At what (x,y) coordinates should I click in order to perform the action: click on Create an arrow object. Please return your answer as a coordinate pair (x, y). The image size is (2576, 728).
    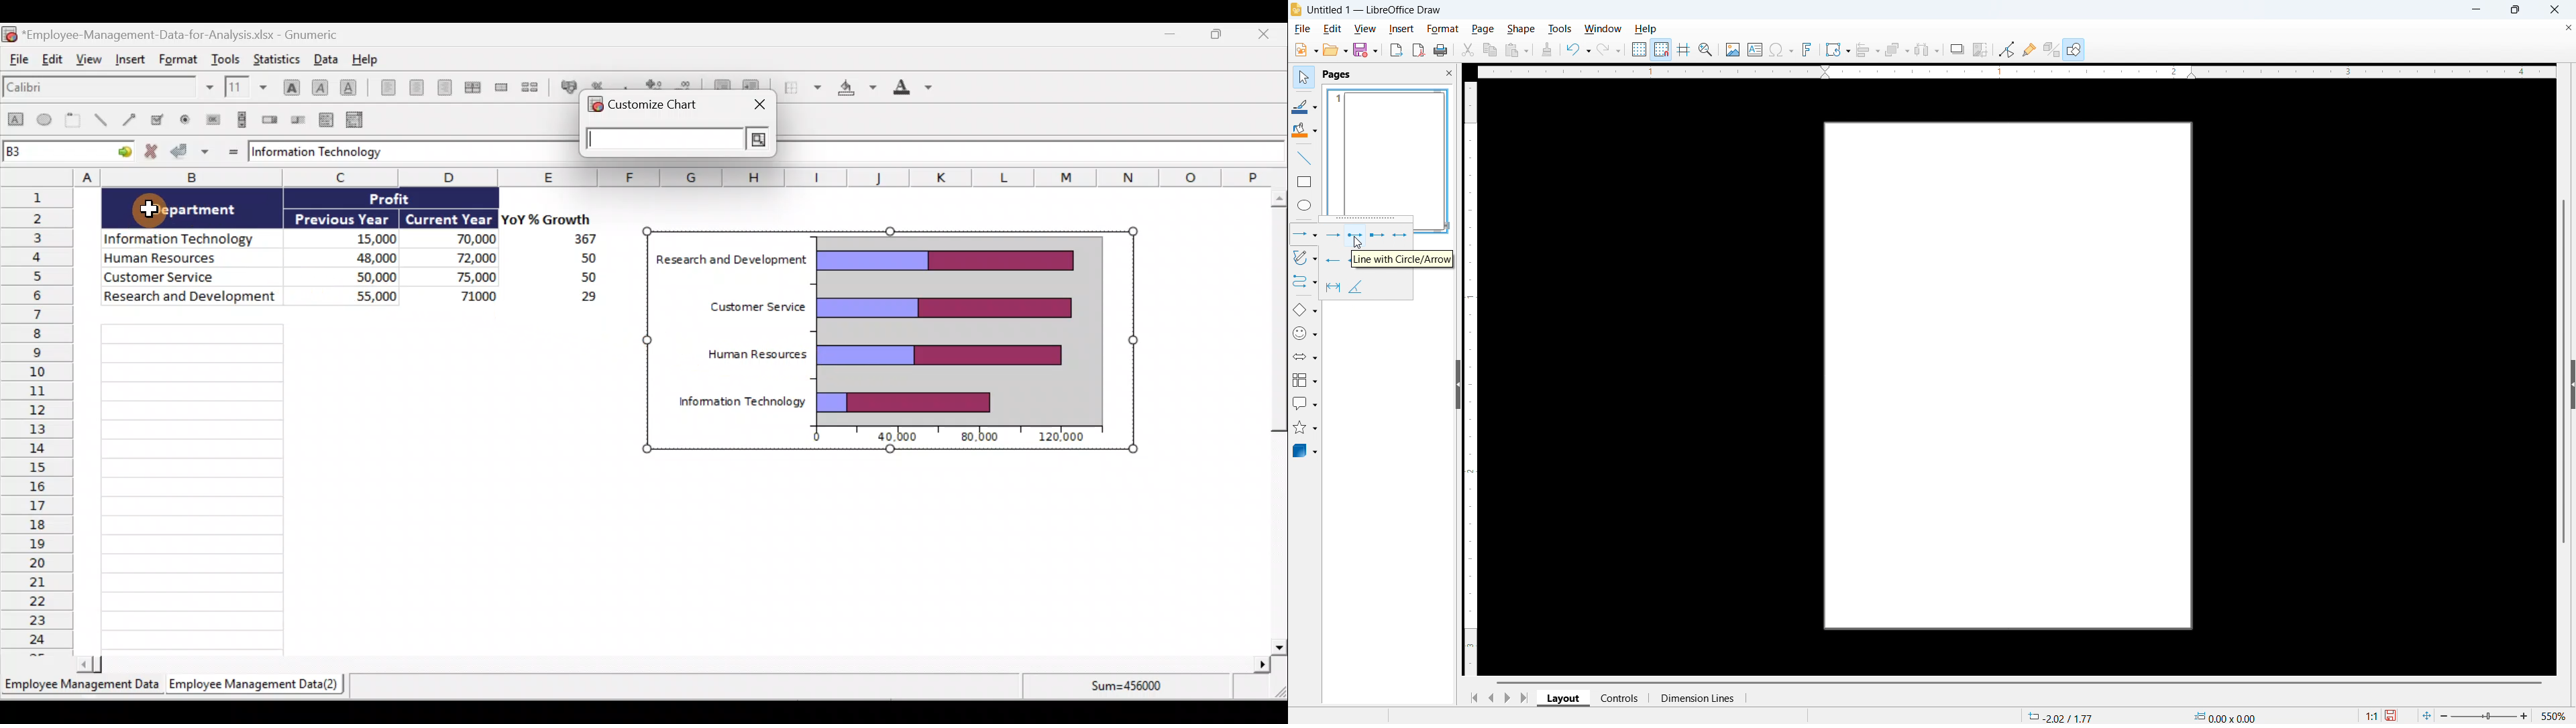
    Looking at the image, I should click on (131, 121).